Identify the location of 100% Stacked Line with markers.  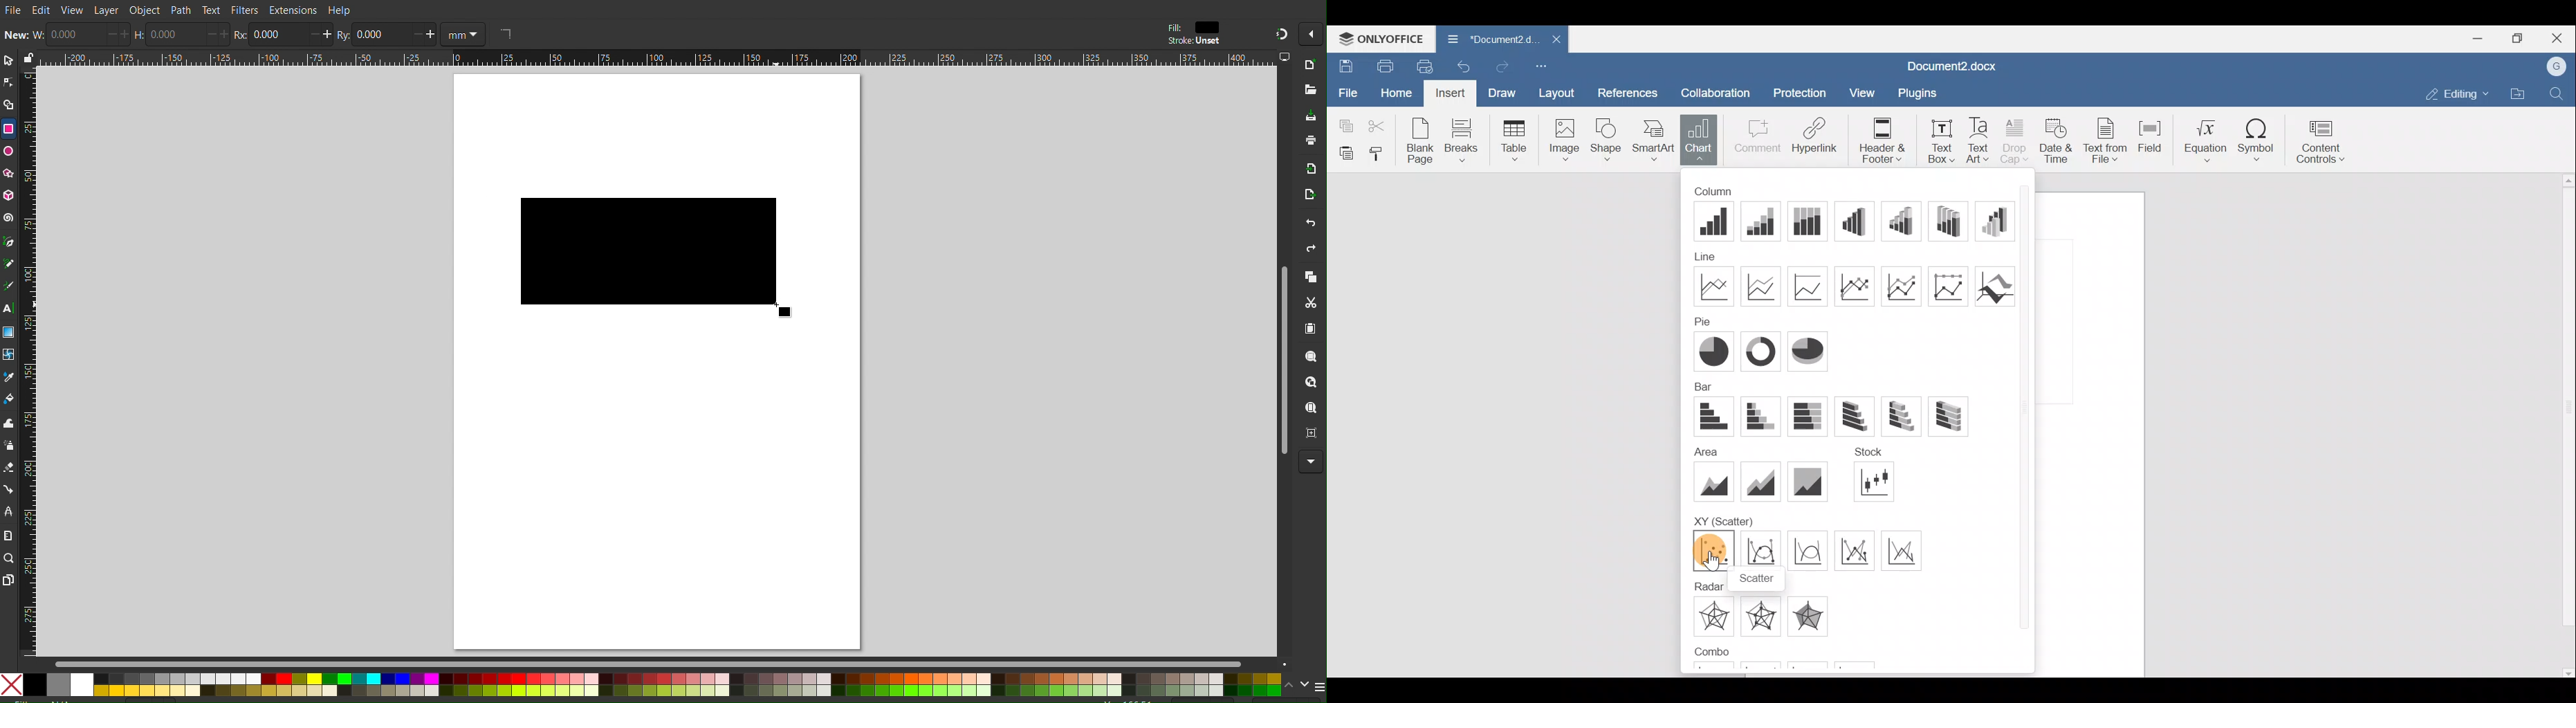
(1953, 286).